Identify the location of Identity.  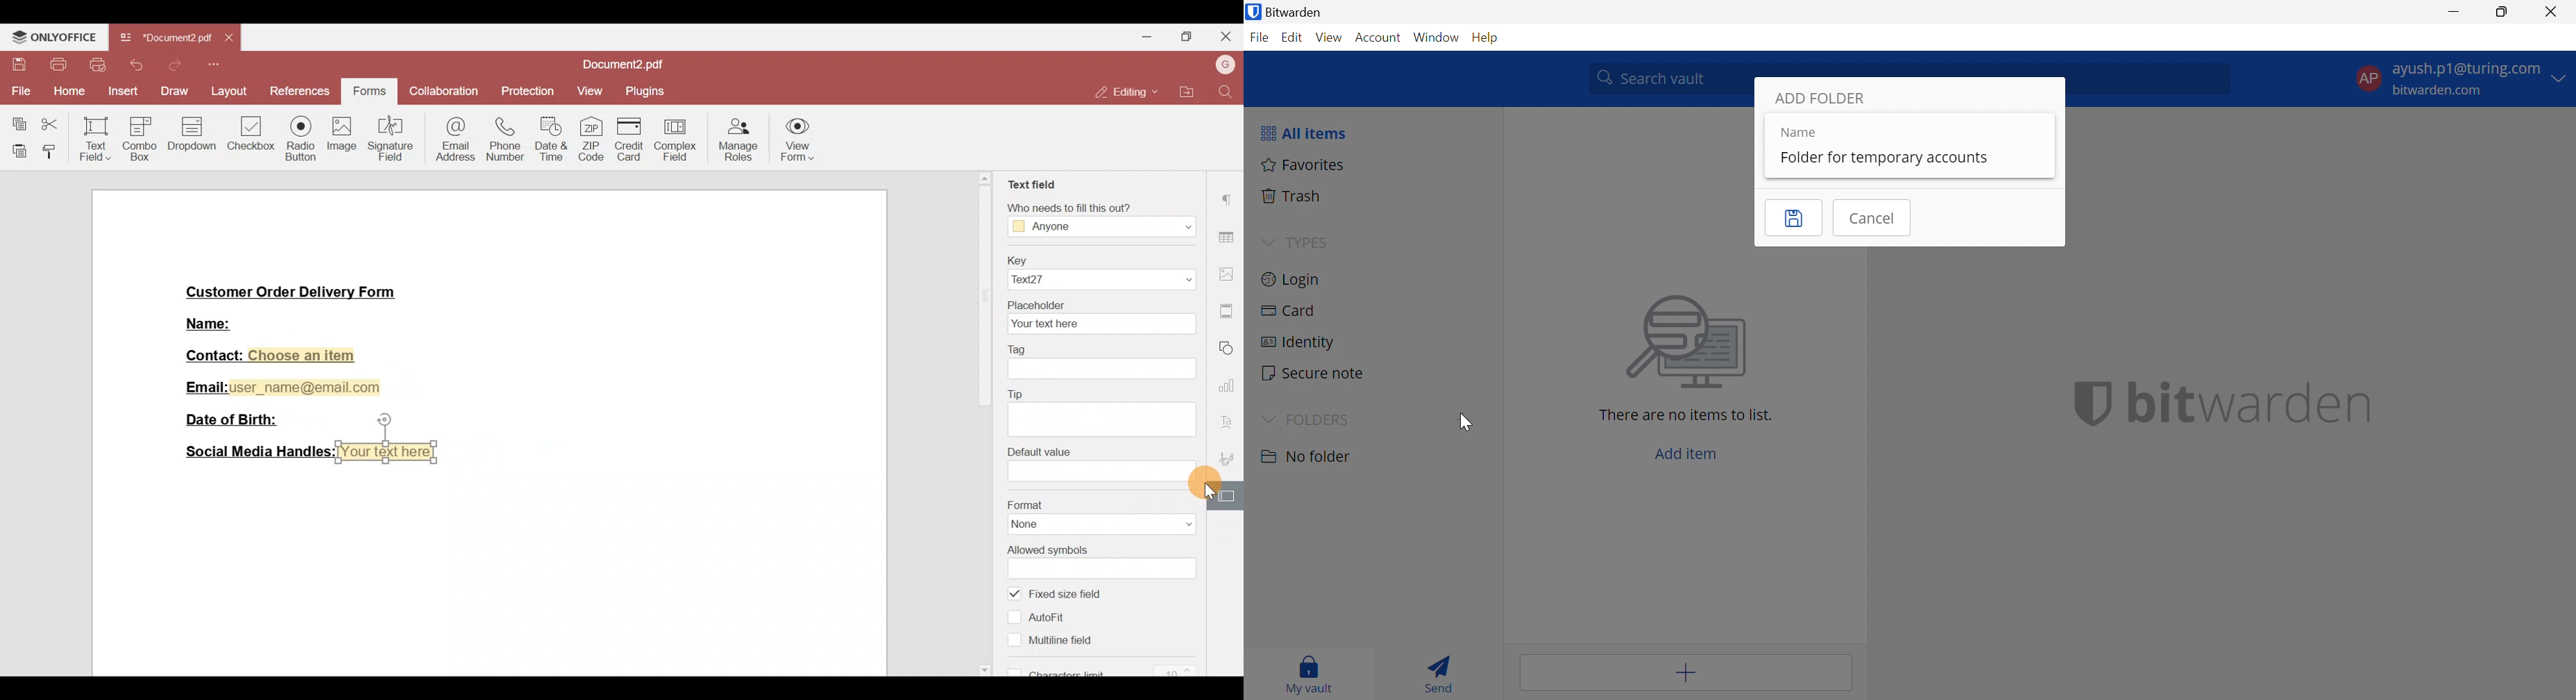
(1298, 343).